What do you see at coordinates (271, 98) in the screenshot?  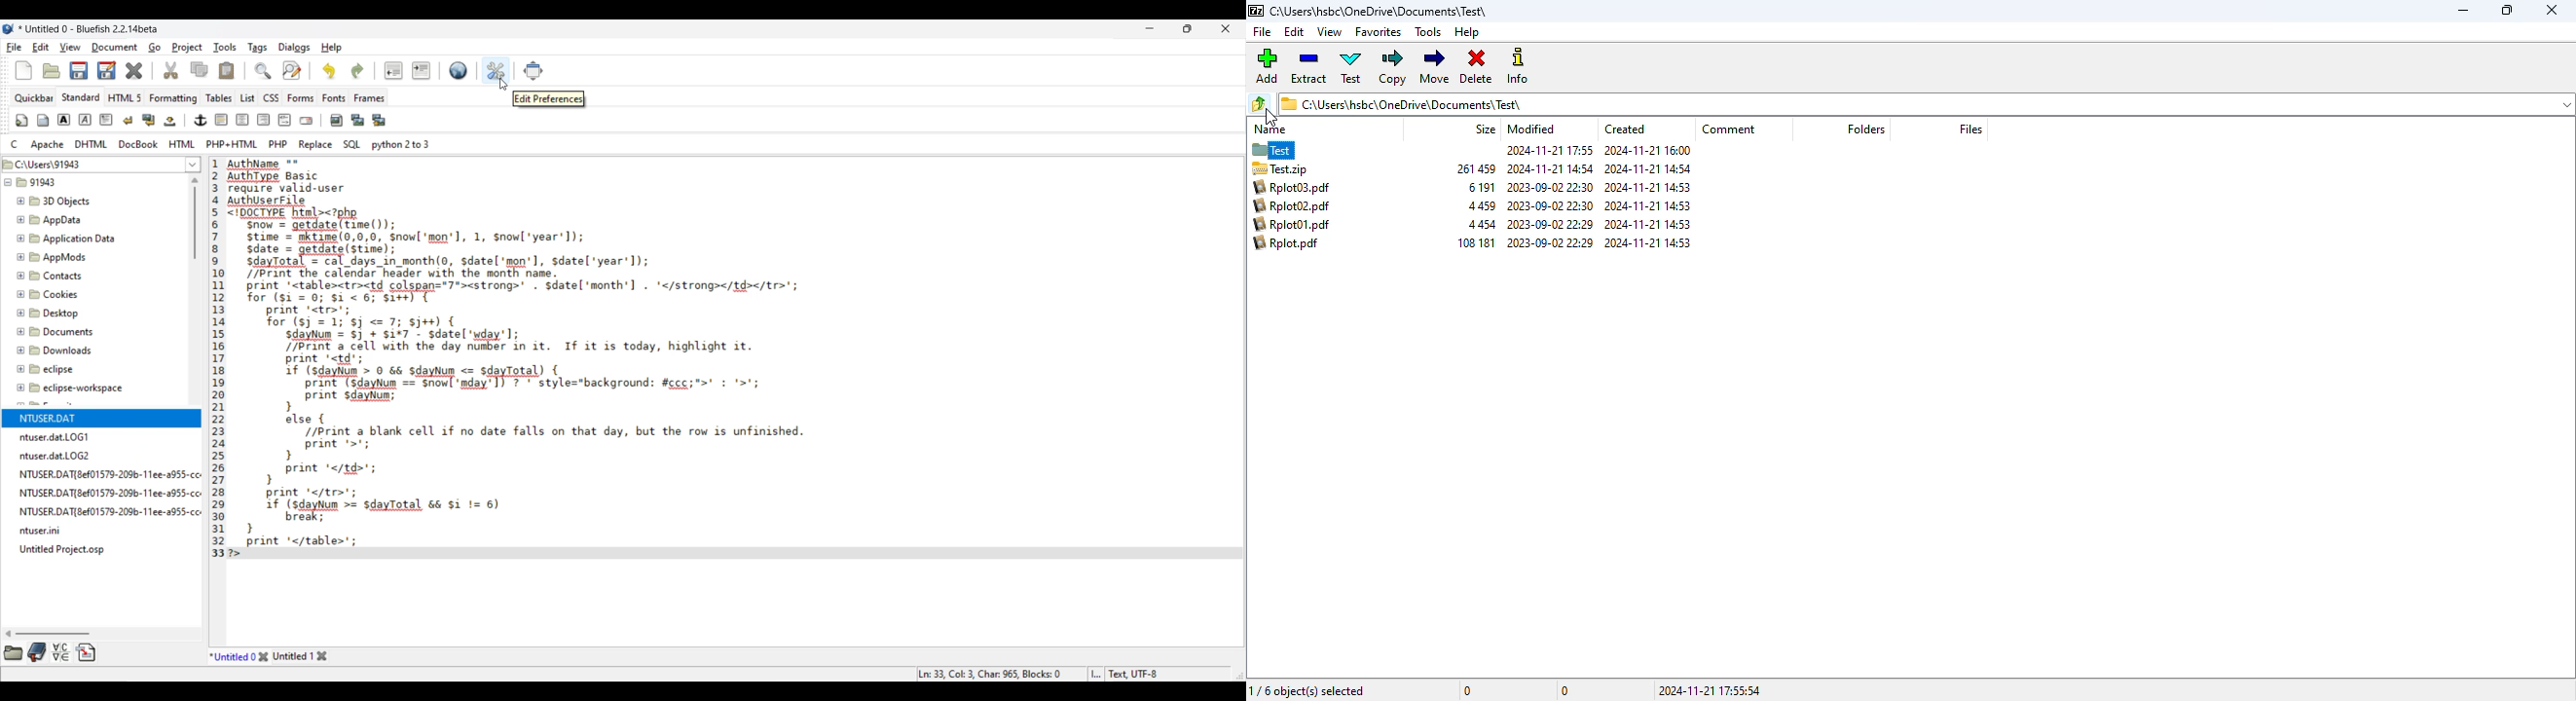 I see `CSS` at bounding box center [271, 98].